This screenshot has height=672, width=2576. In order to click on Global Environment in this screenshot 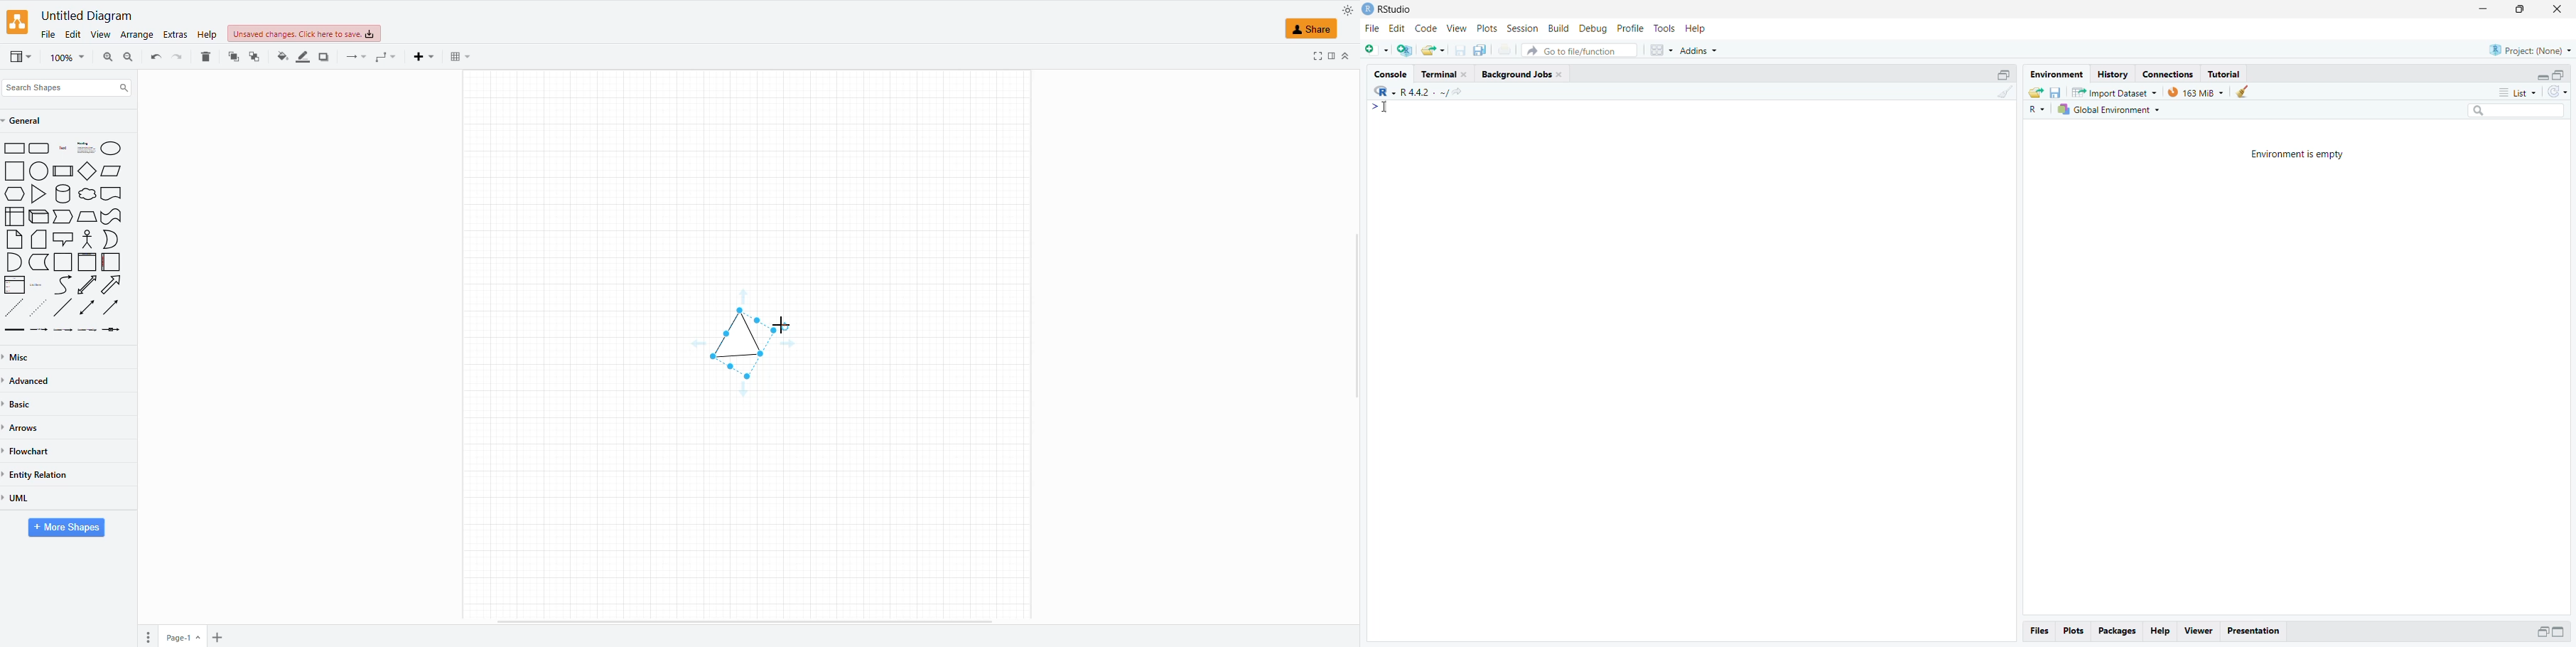, I will do `click(2109, 110)`.